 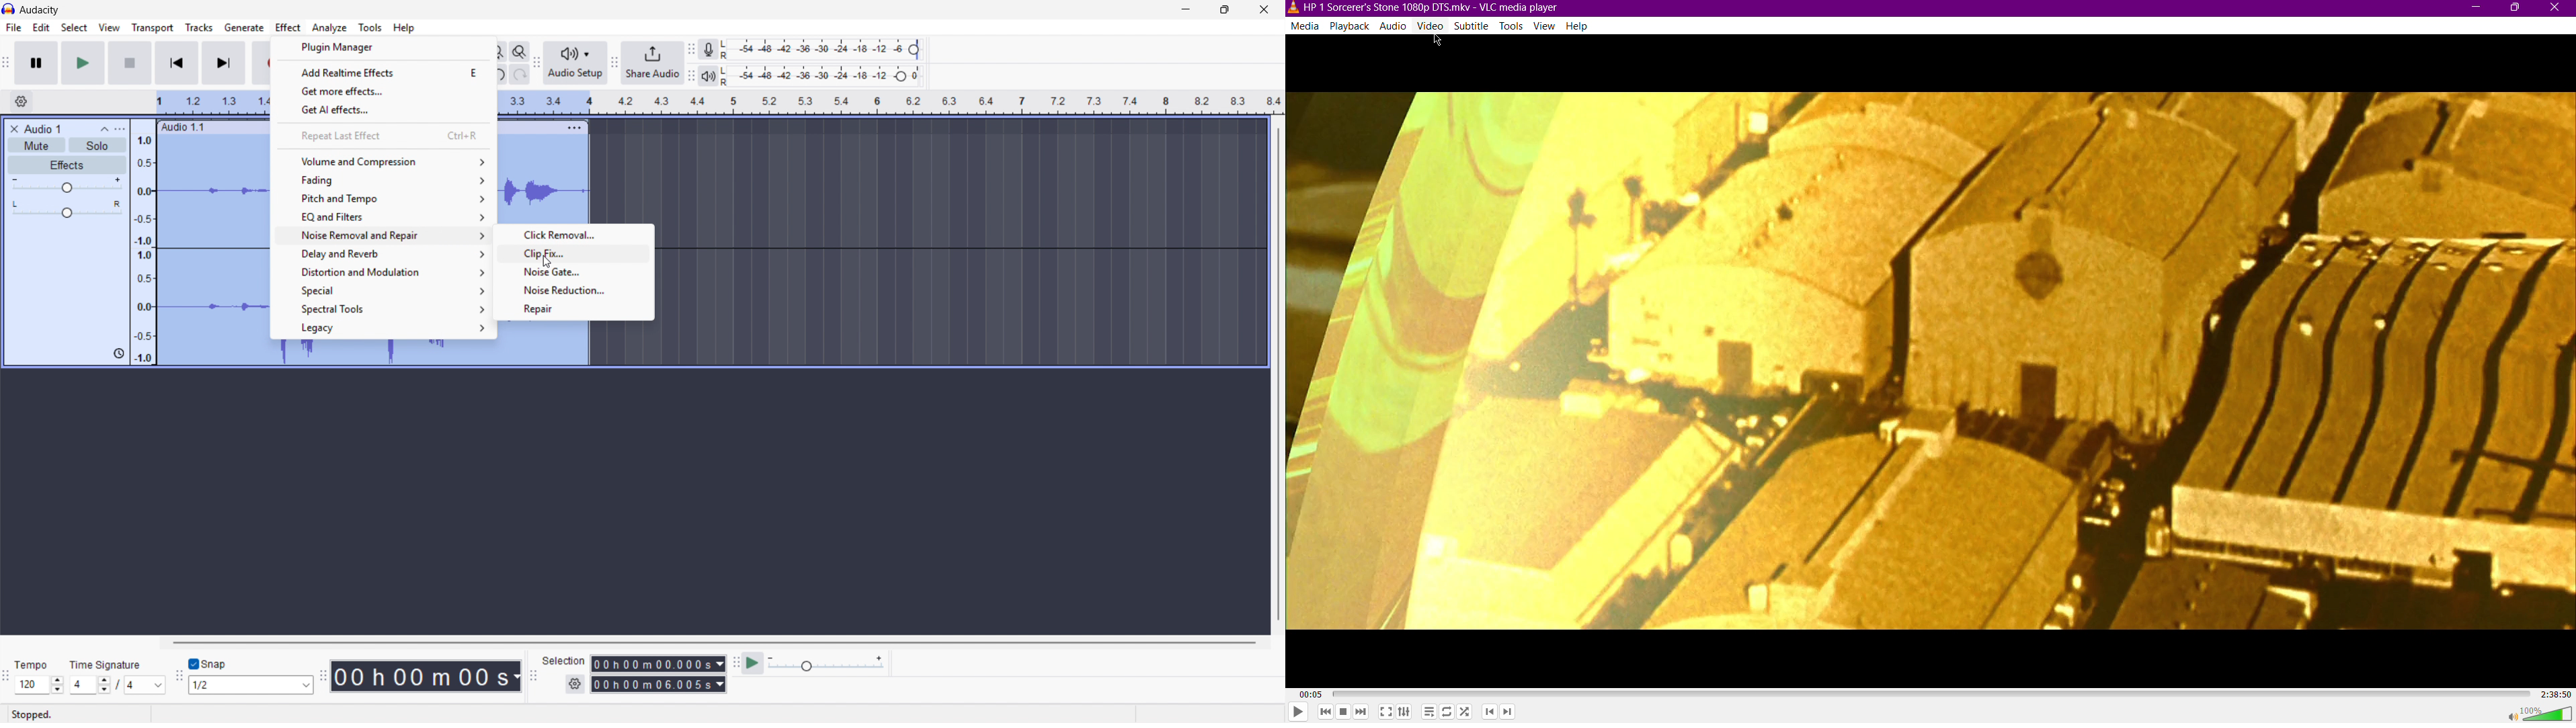 What do you see at coordinates (381, 328) in the screenshot?
I see `Legacy ` at bounding box center [381, 328].